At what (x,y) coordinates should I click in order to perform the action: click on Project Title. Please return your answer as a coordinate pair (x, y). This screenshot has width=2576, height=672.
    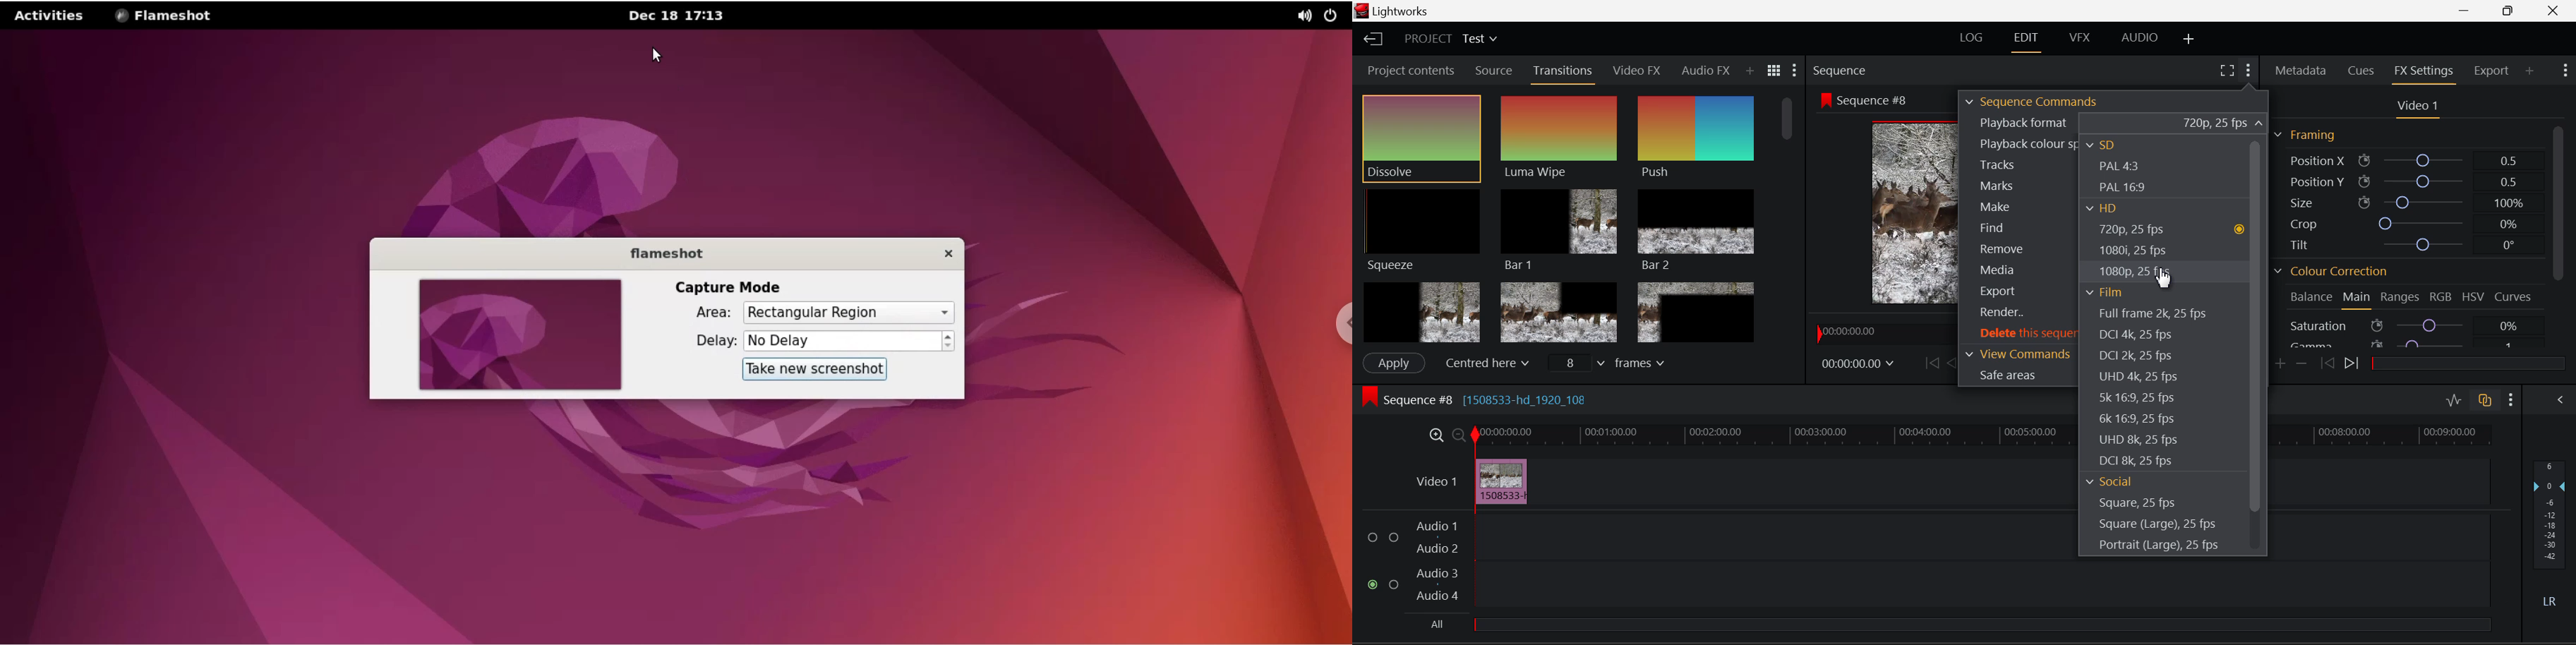
    Looking at the image, I should click on (1448, 38).